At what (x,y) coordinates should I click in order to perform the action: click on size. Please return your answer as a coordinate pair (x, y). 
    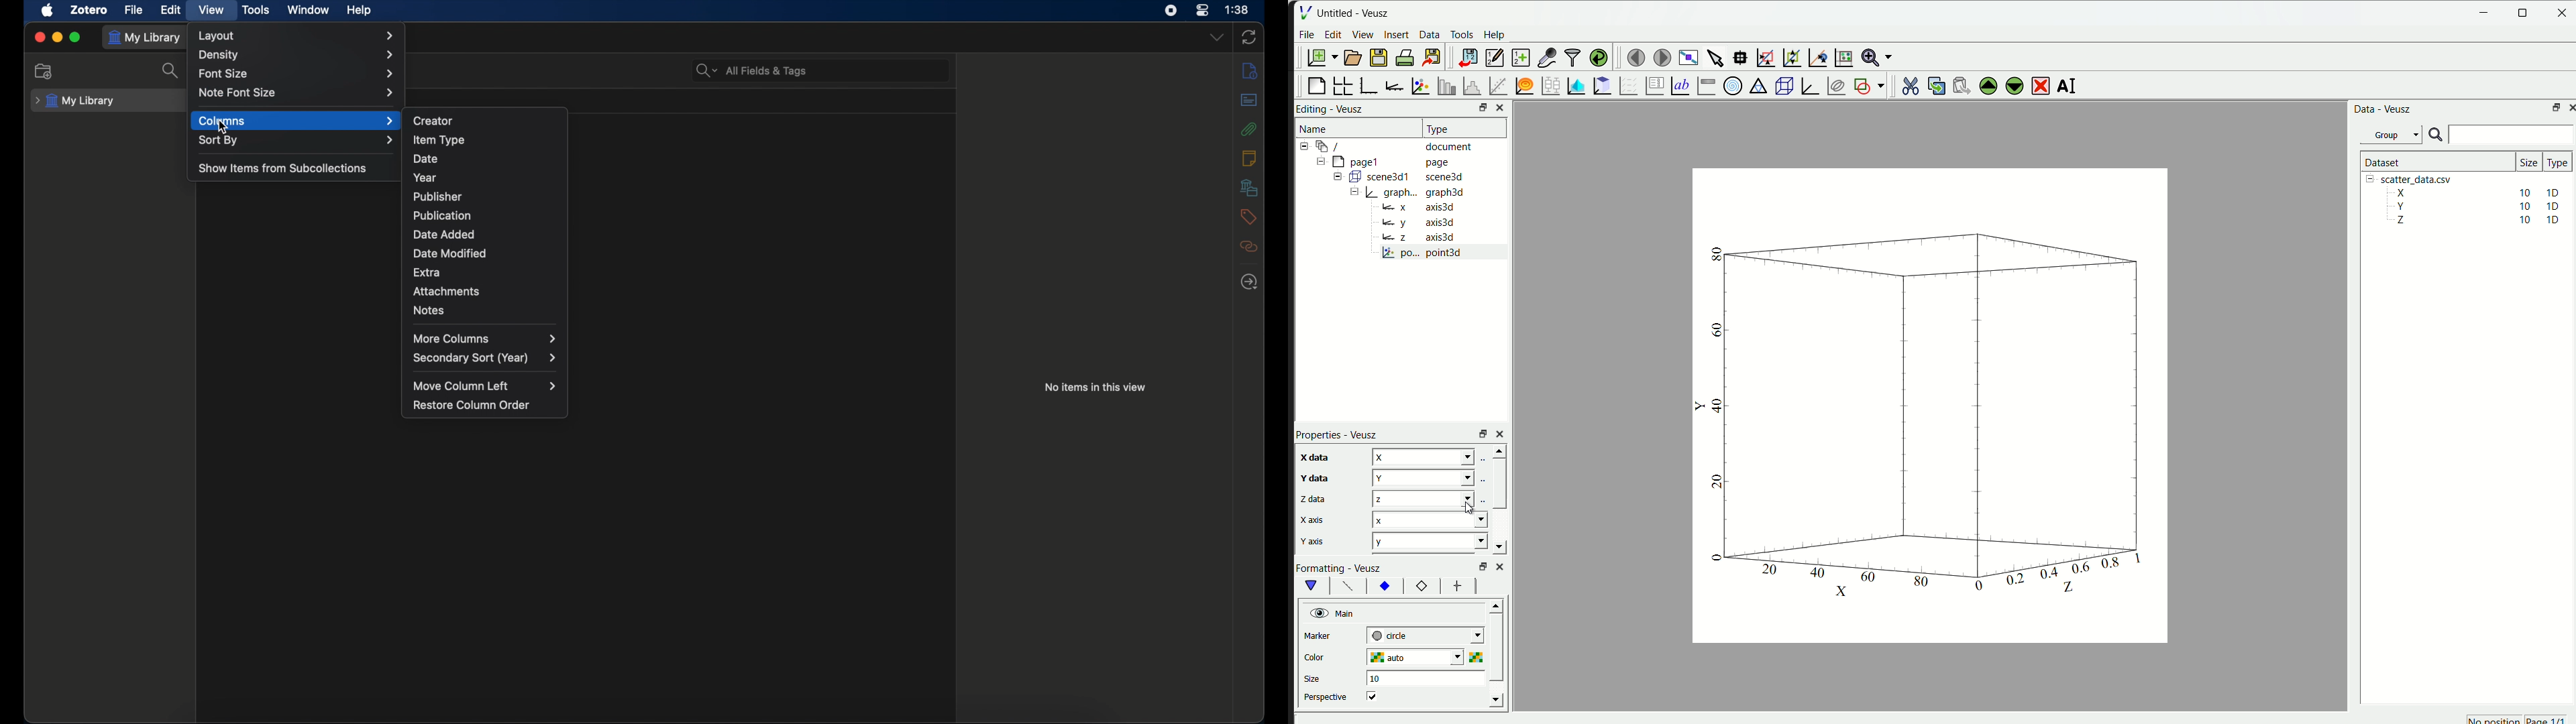
    Looking at the image, I should click on (2525, 160).